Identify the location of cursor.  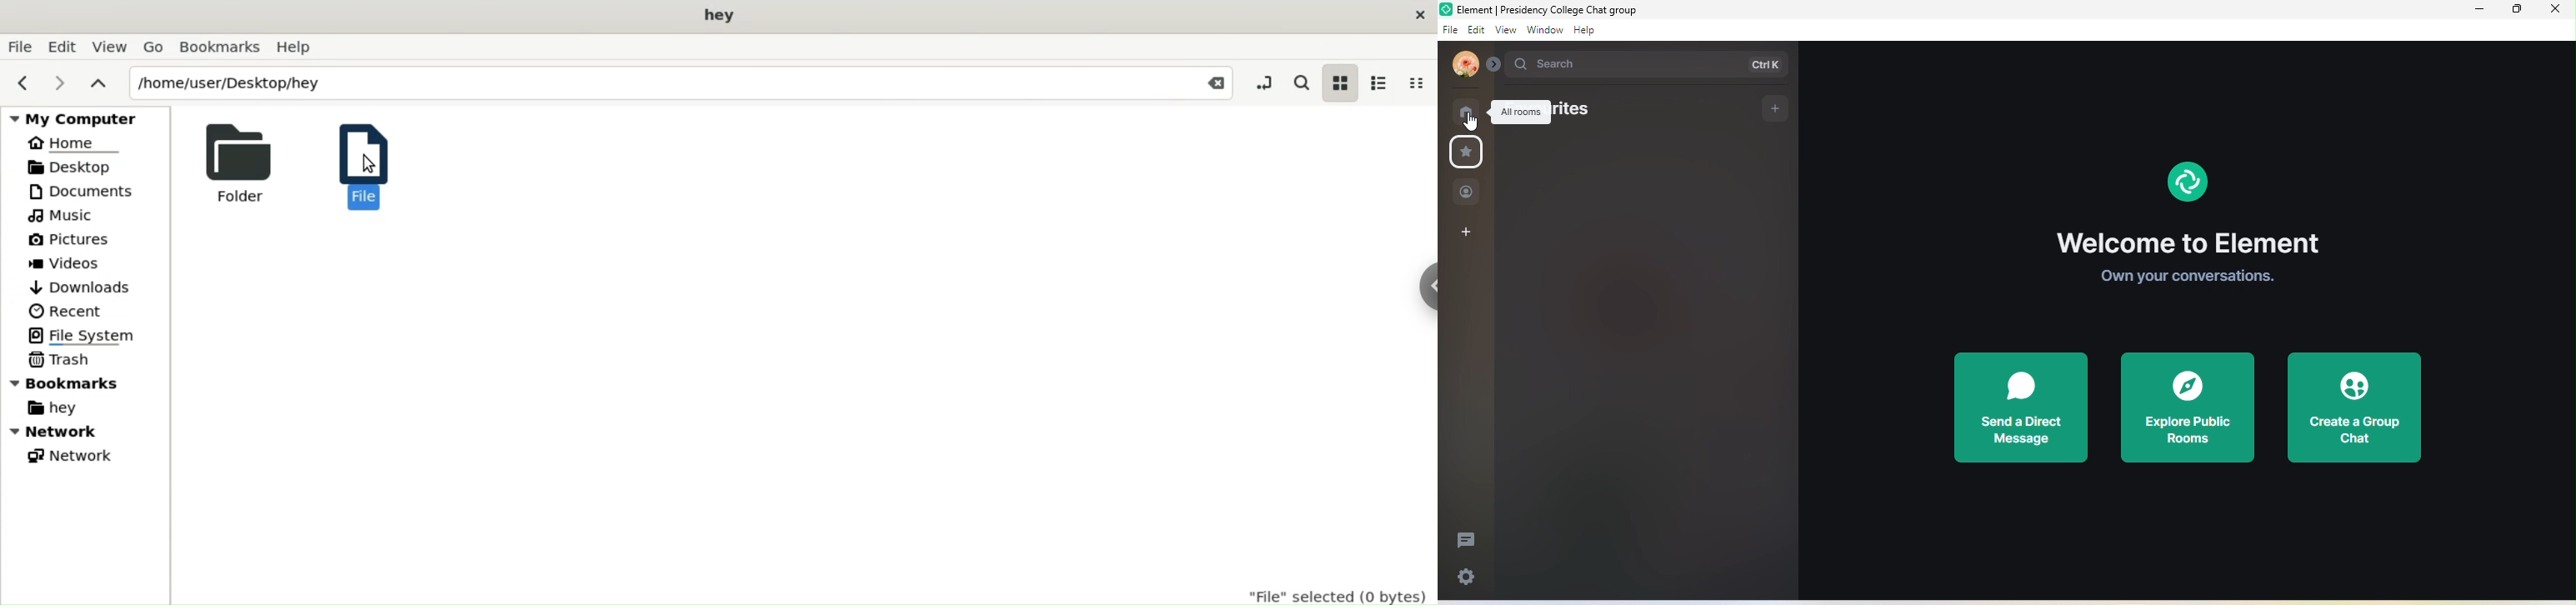
(1470, 122).